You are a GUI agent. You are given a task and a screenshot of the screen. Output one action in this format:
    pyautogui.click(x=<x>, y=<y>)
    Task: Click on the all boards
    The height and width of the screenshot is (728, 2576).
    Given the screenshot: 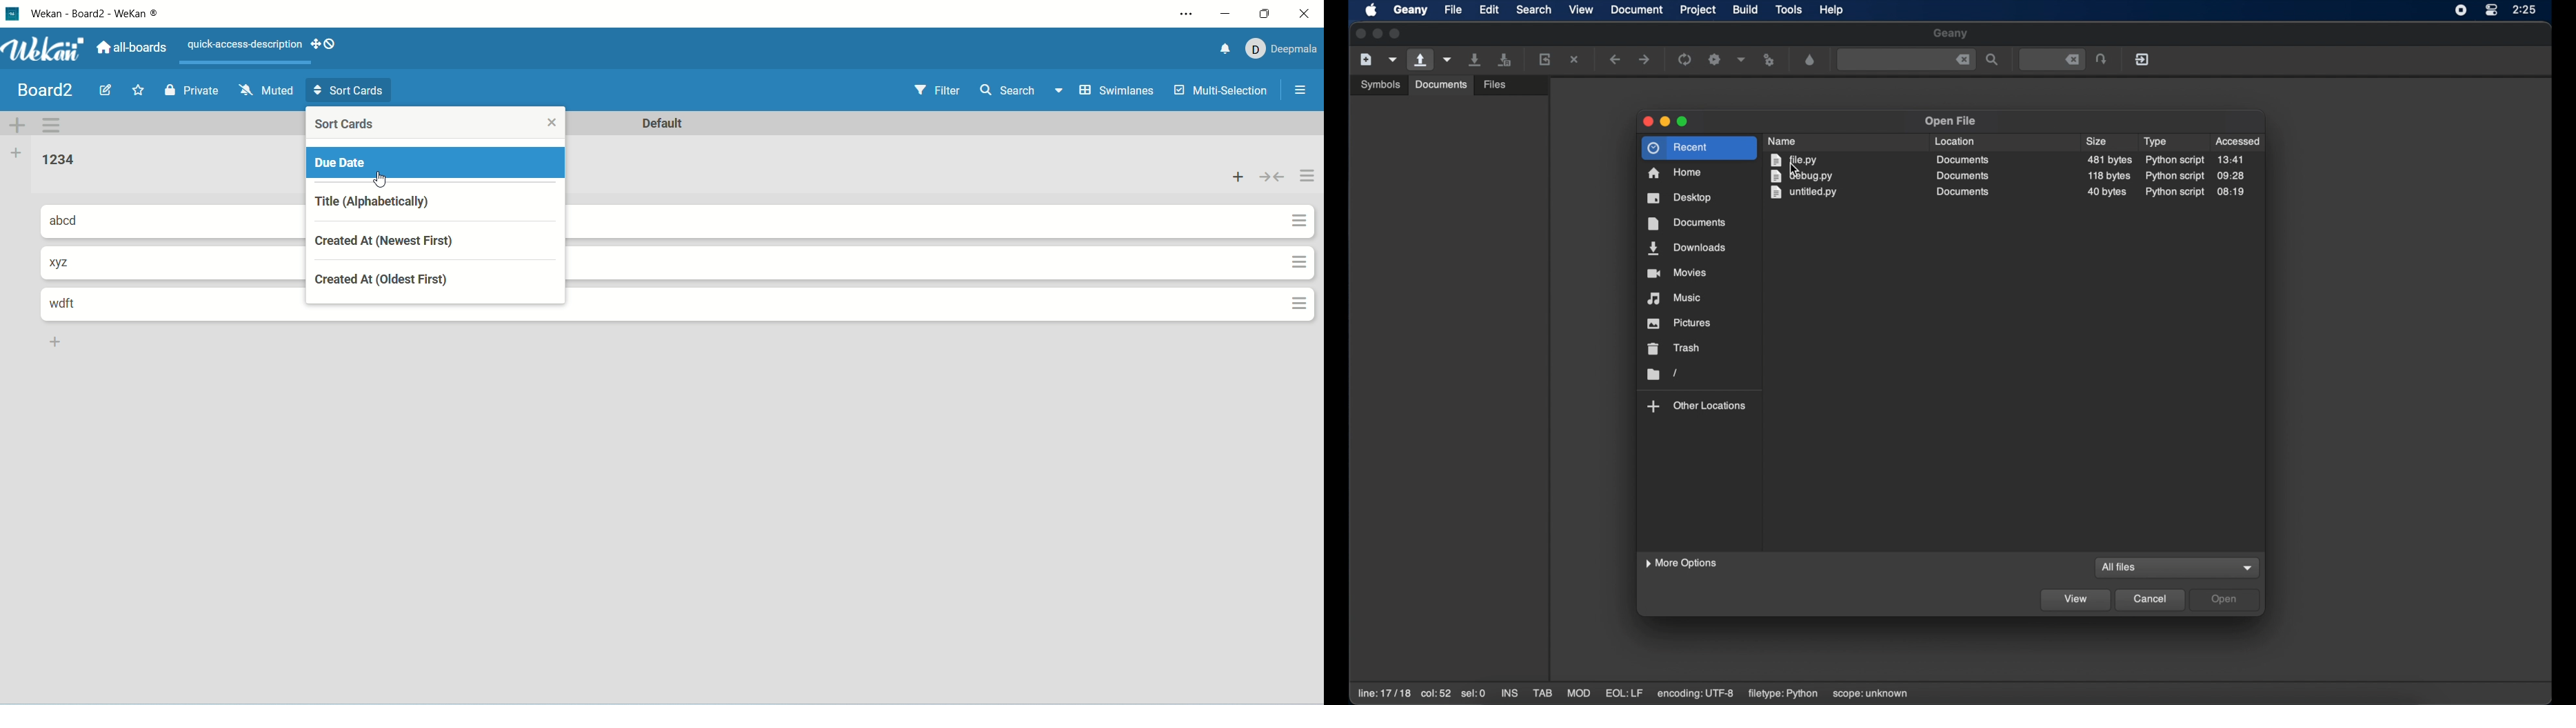 What is the action you would take?
    pyautogui.click(x=134, y=48)
    